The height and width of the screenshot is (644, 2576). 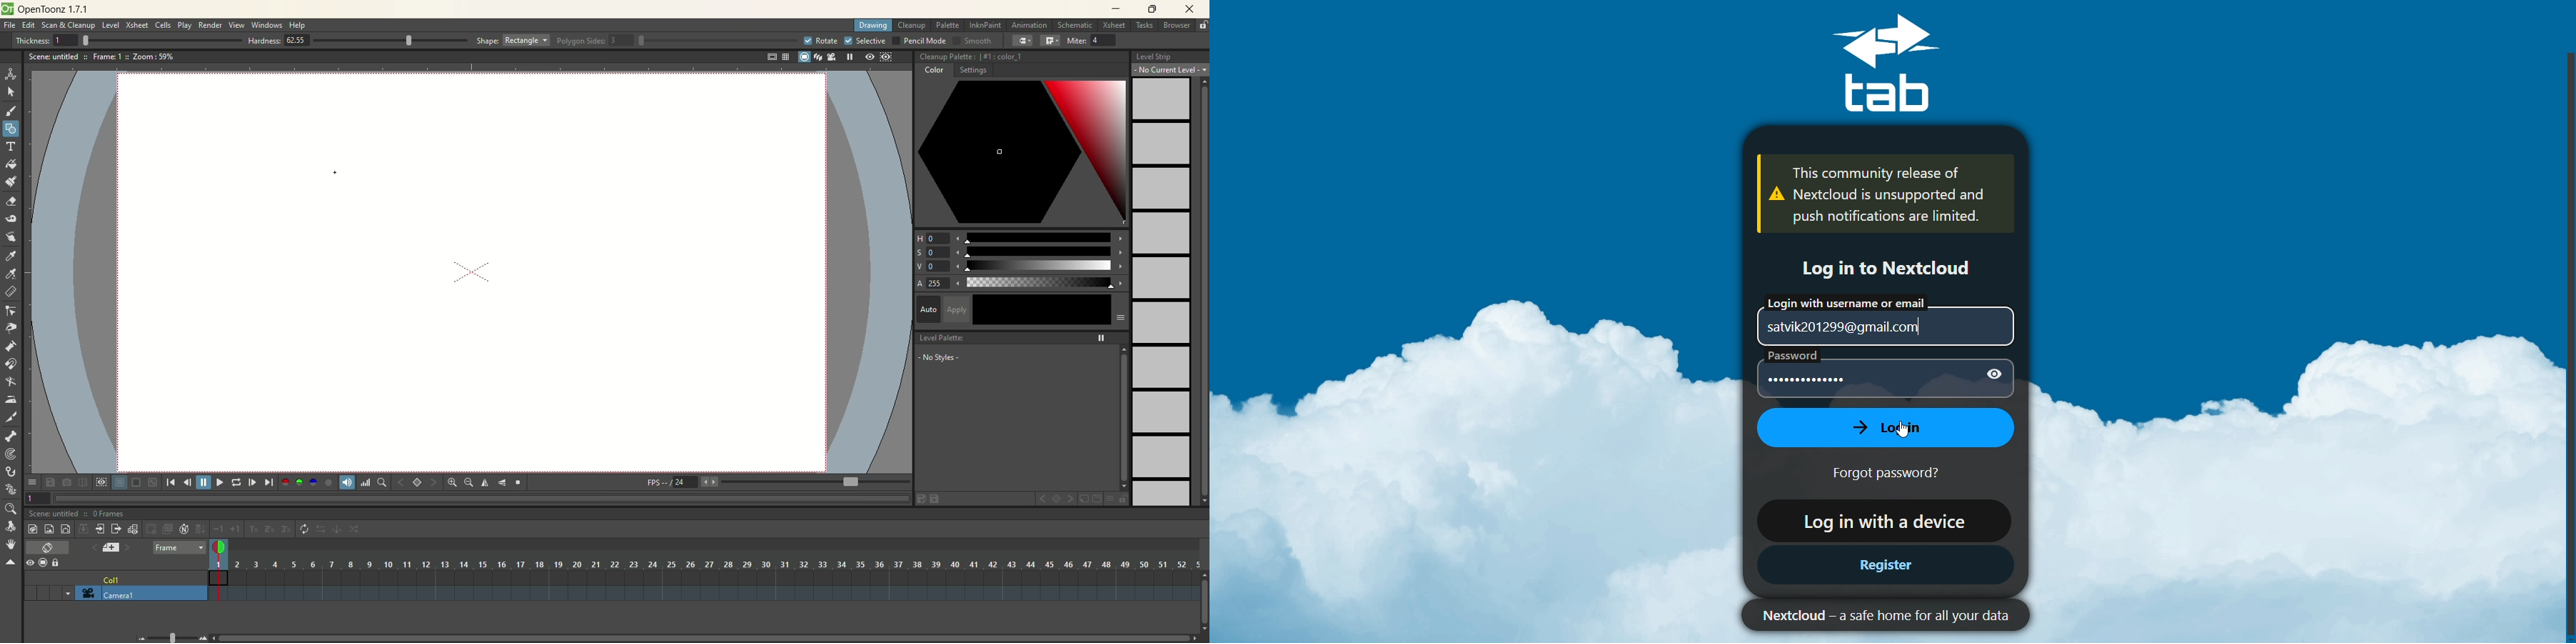 What do you see at coordinates (971, 42) in the screenshot?
I see `smooth` at bounding box center [971, 42].